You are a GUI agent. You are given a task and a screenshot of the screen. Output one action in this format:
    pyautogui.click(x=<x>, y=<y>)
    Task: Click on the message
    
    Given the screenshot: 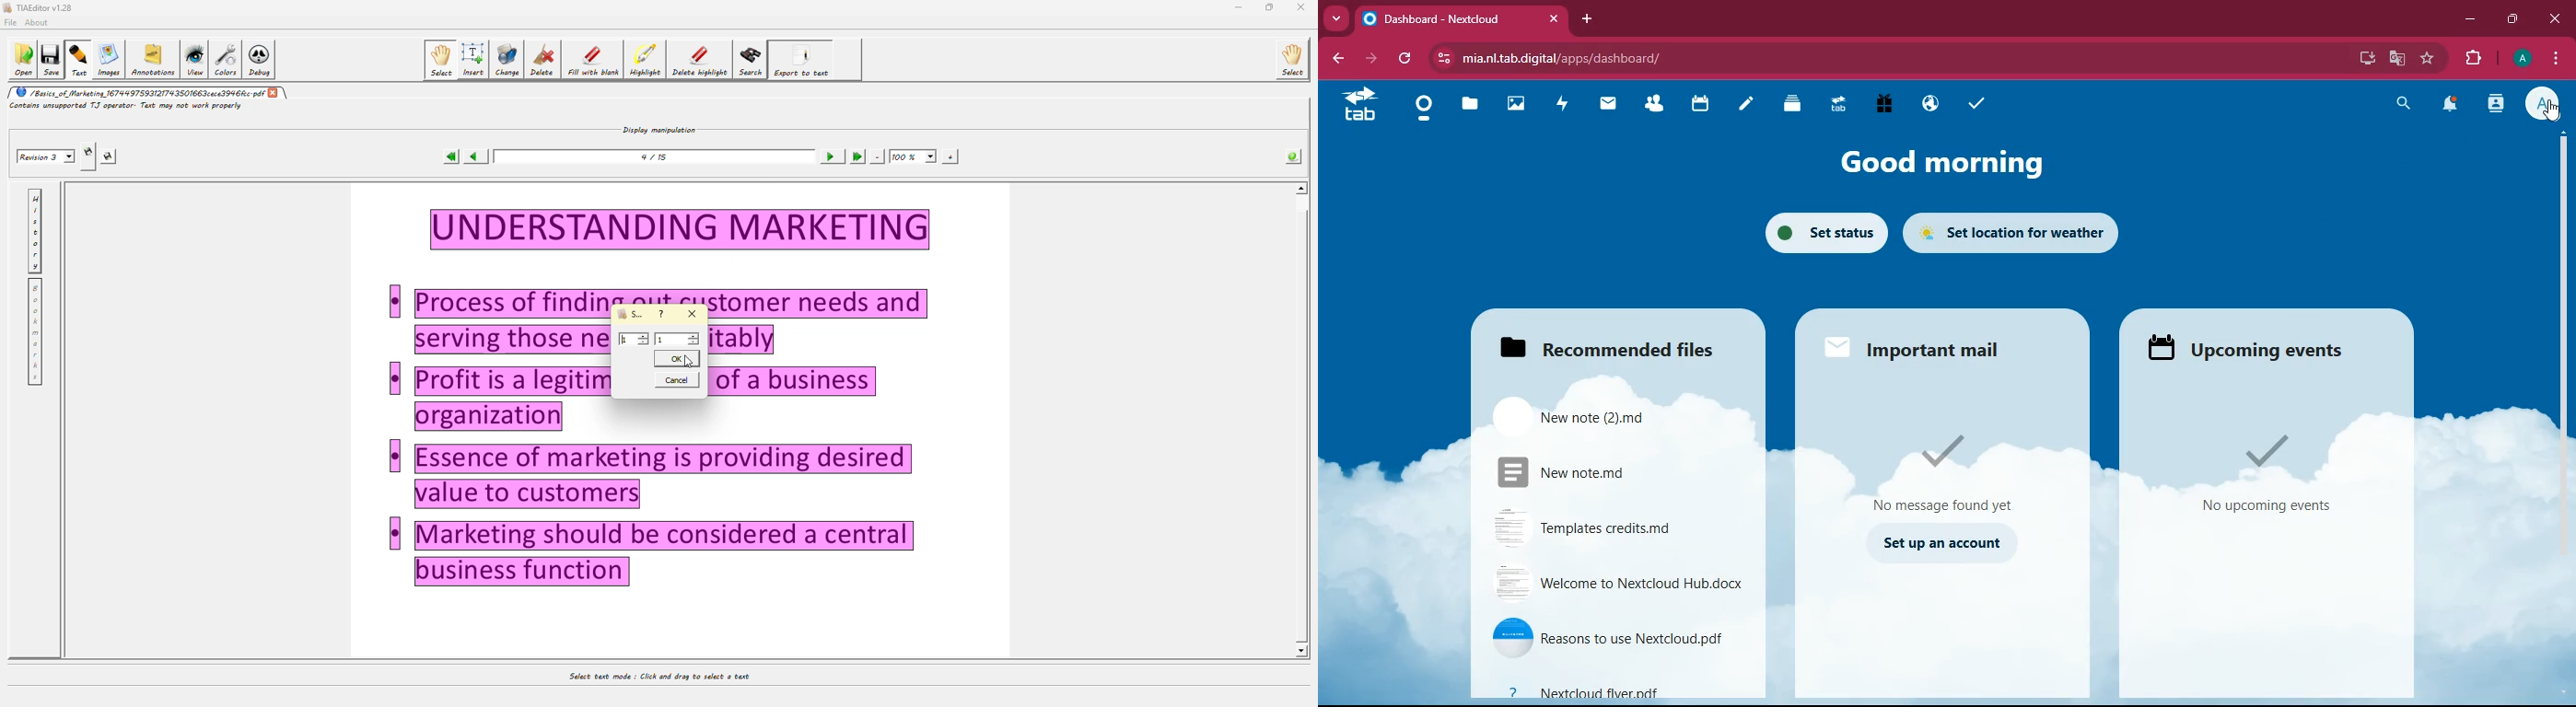 What is the action you would take?
    pyautogui.click(x=1950, y=472)
    